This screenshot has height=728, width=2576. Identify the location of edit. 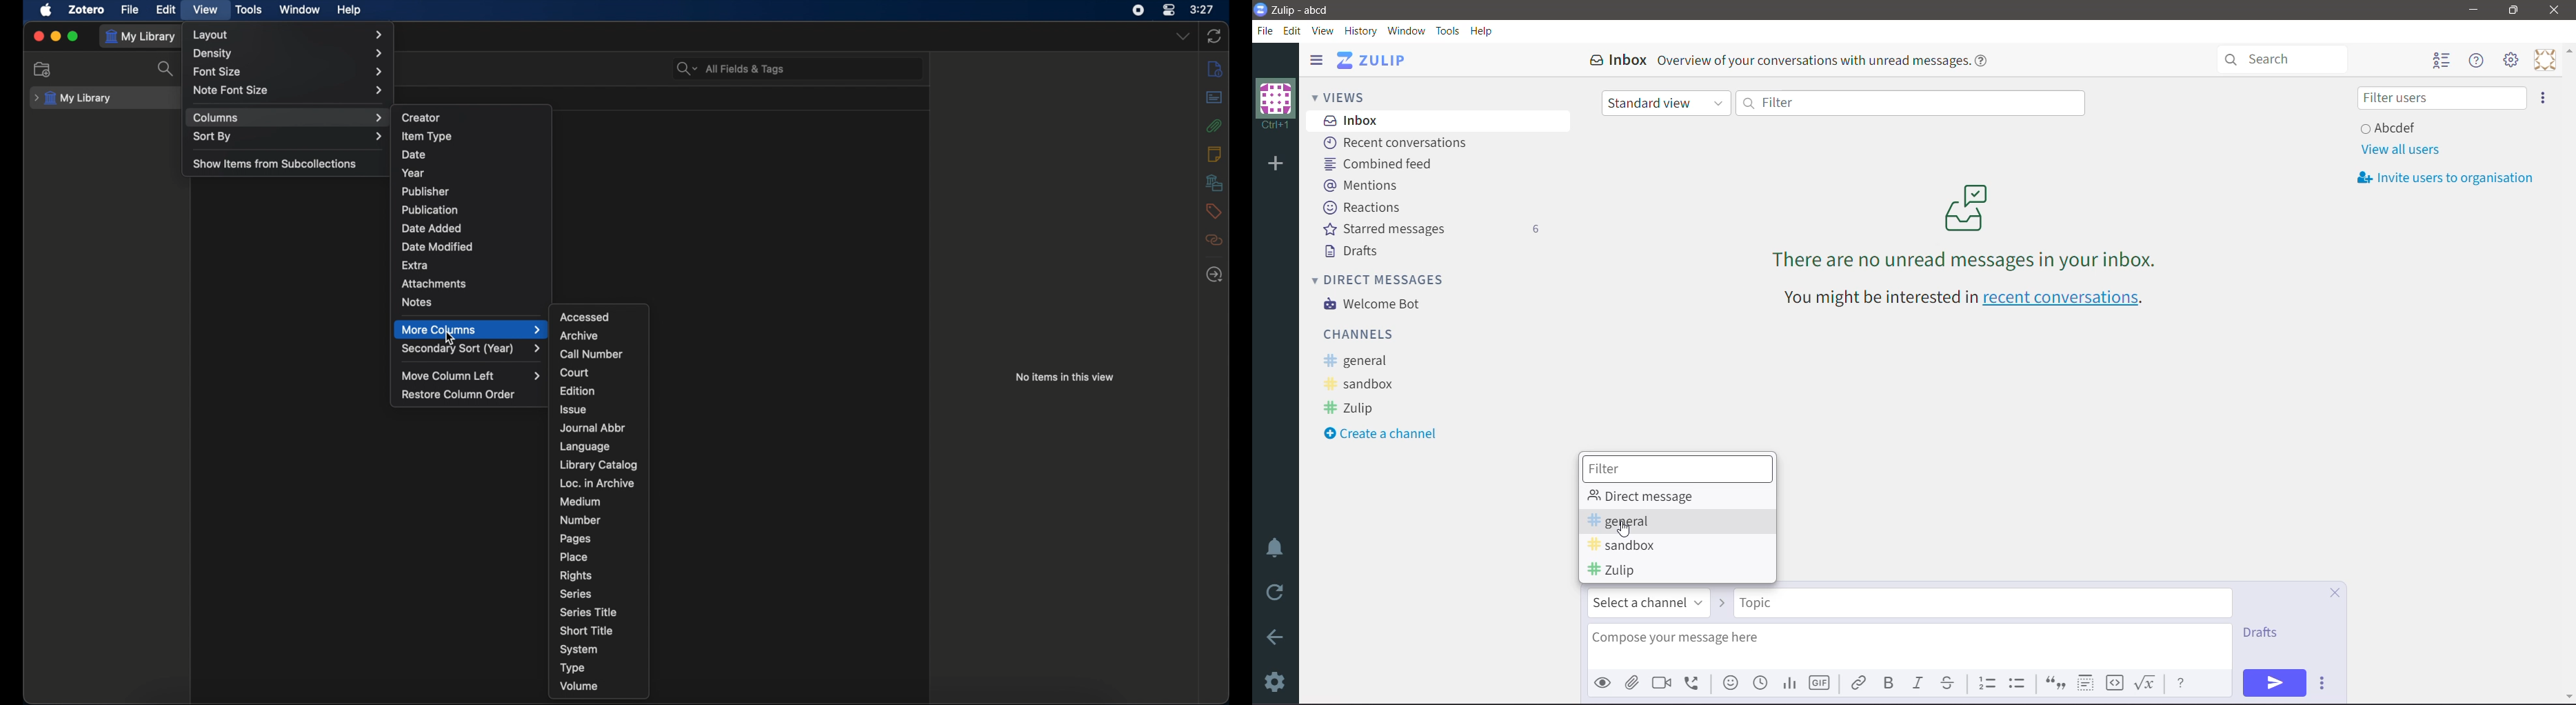
(164, 10).